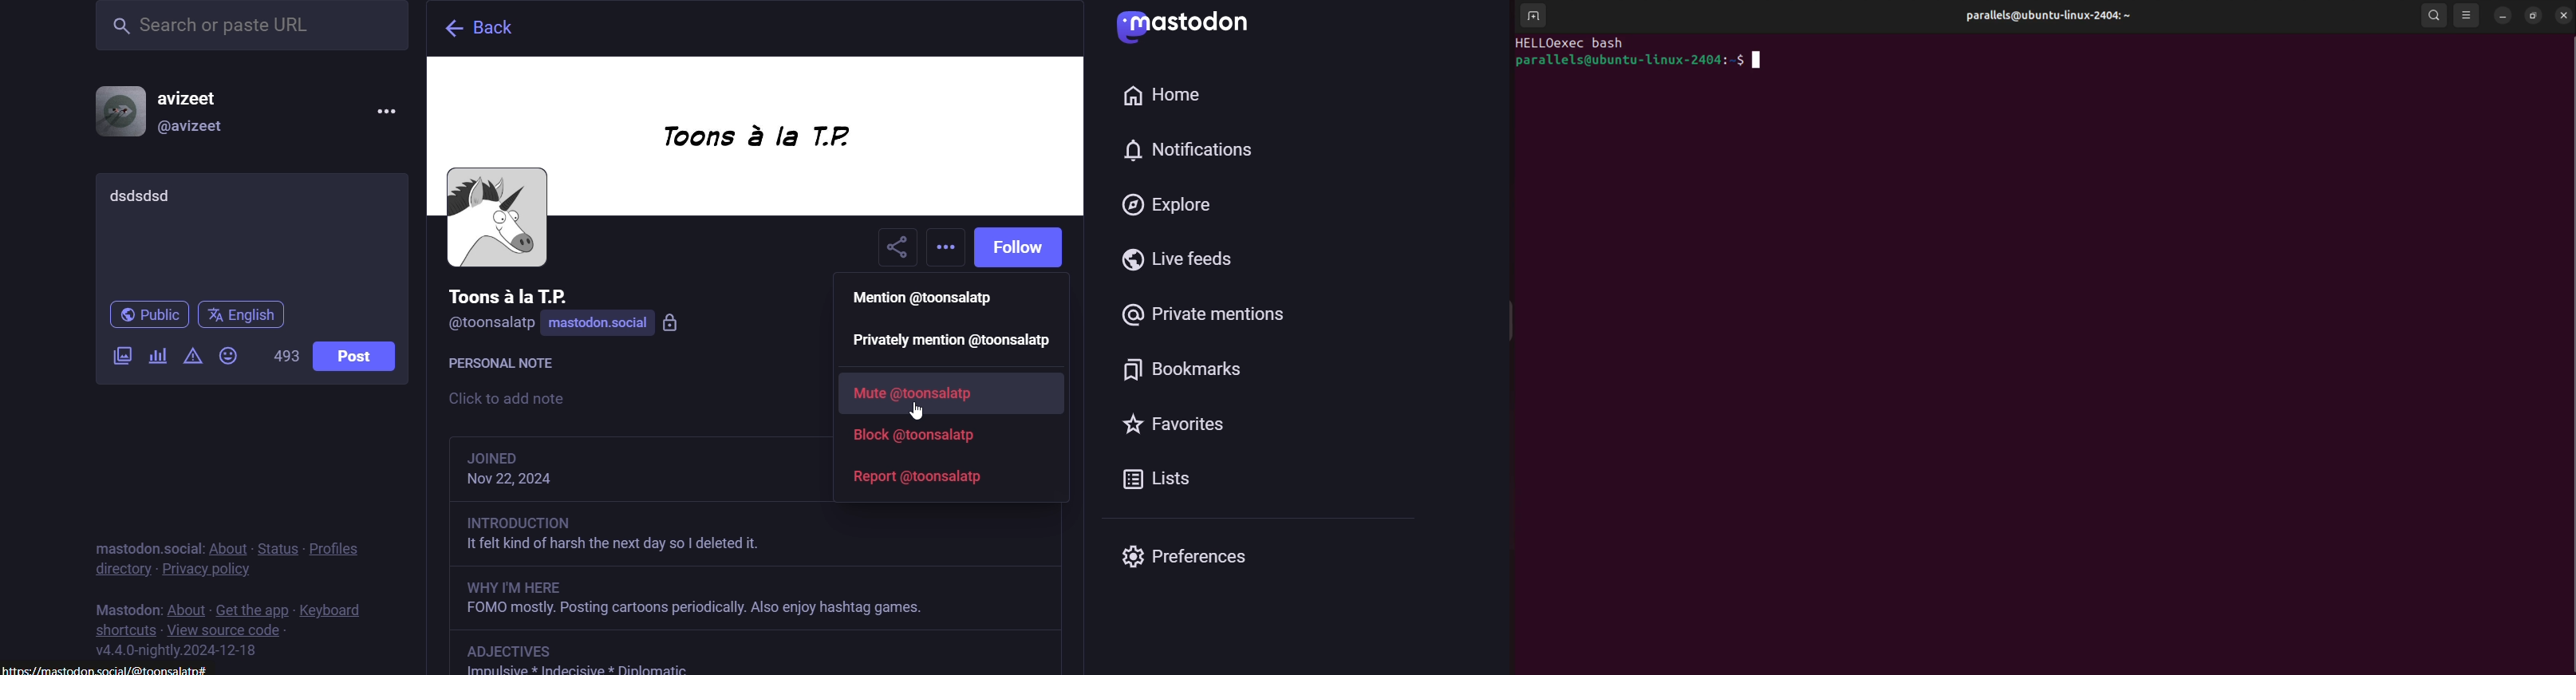 The image size is (2576, 700). Describe the element at coordinates (920, 436) in the screenshot. I see `block user` at that location.